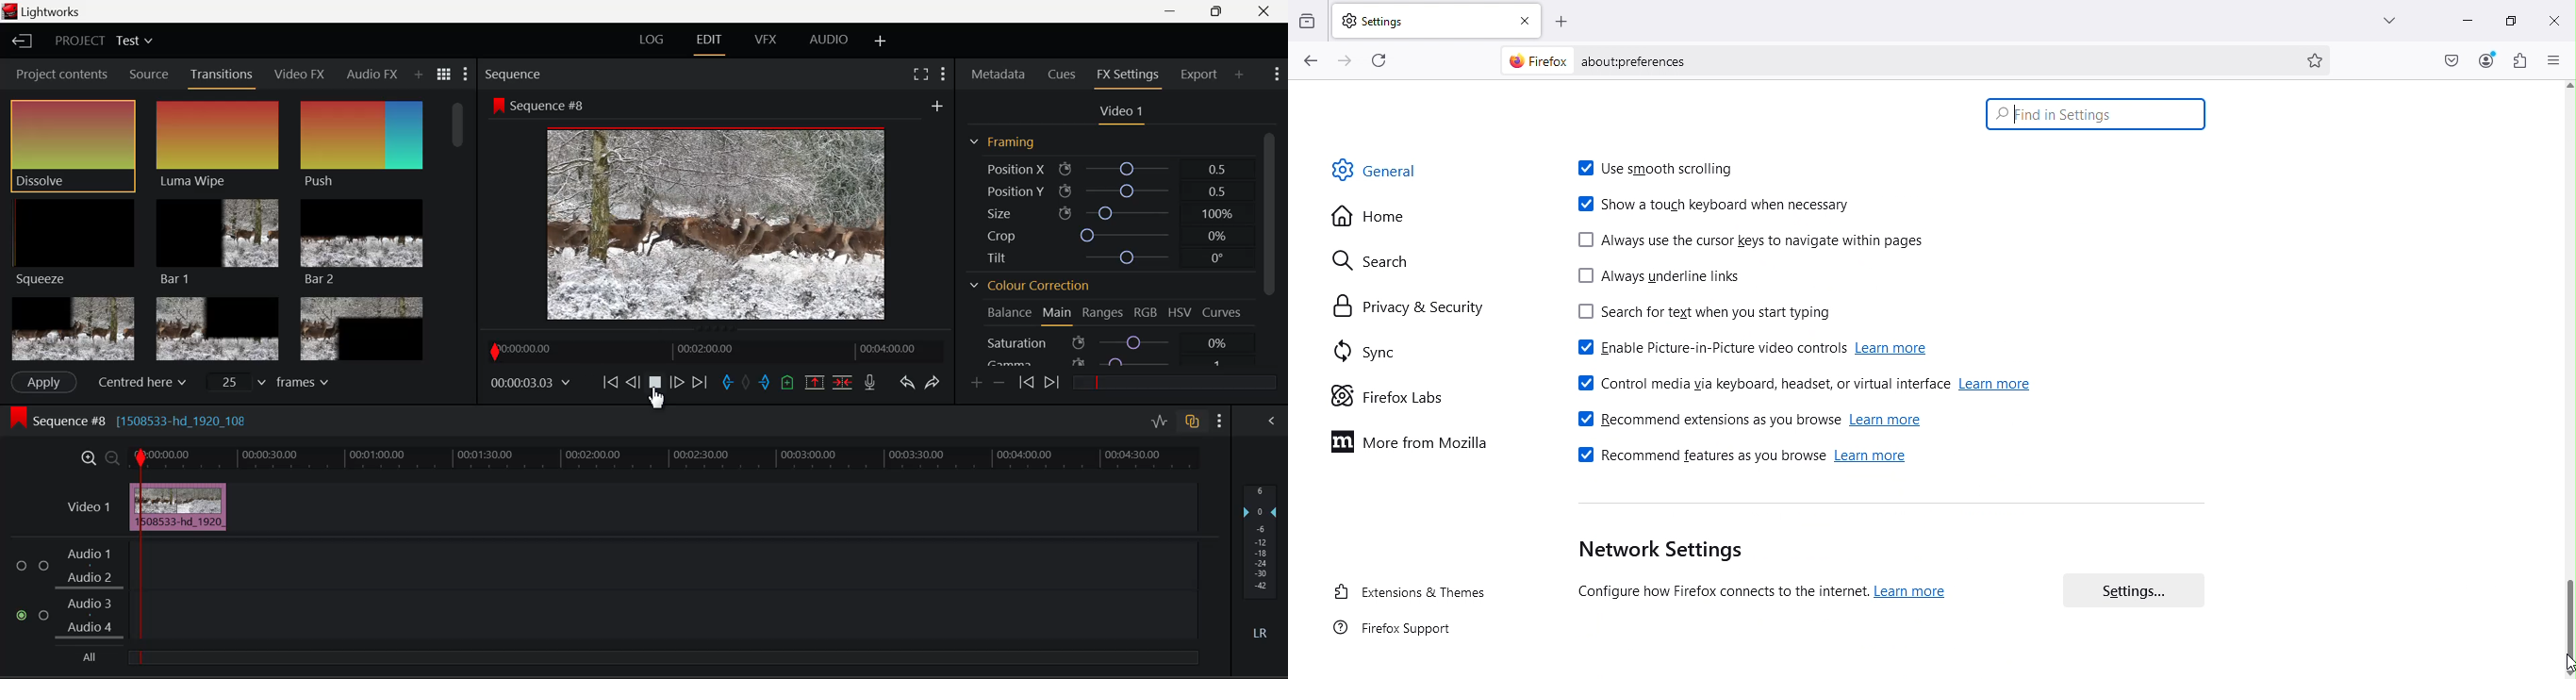 Image resolution: width=2576 pixels, height=700 pixels. Describe the element at coordinates (700, 384) in the screenshot. I see `To End` at that location.